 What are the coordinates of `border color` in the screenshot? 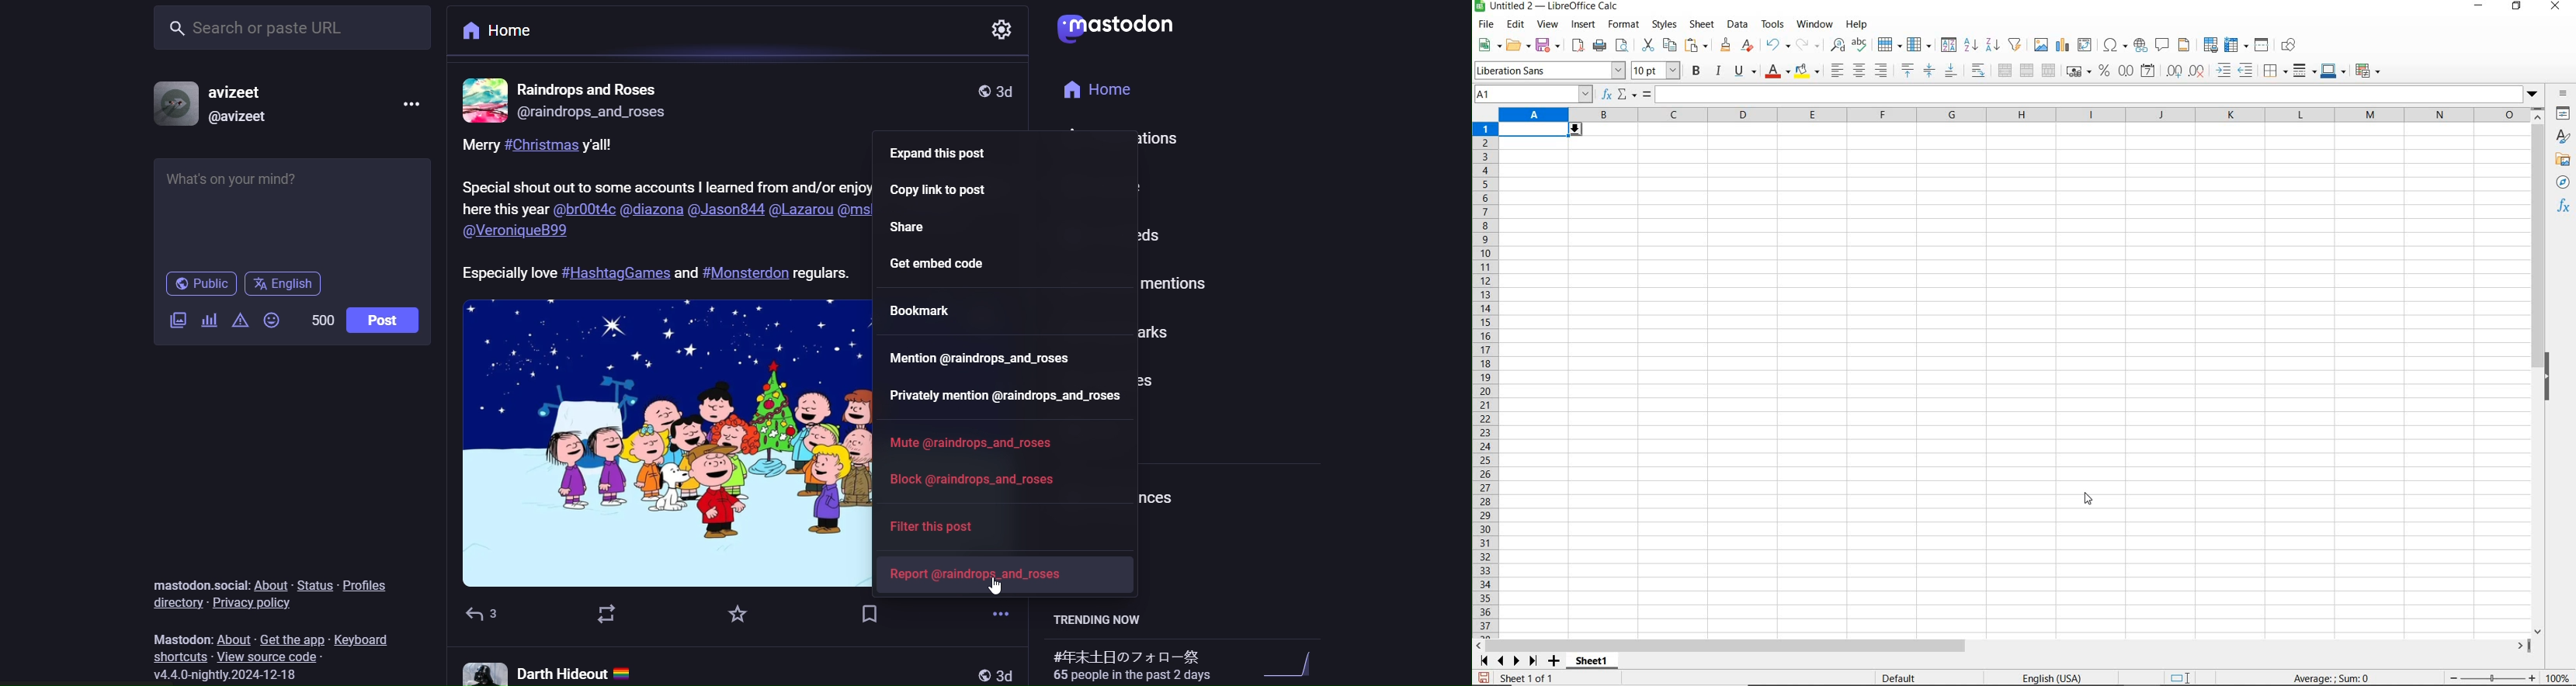 It's located at (2333, 70).